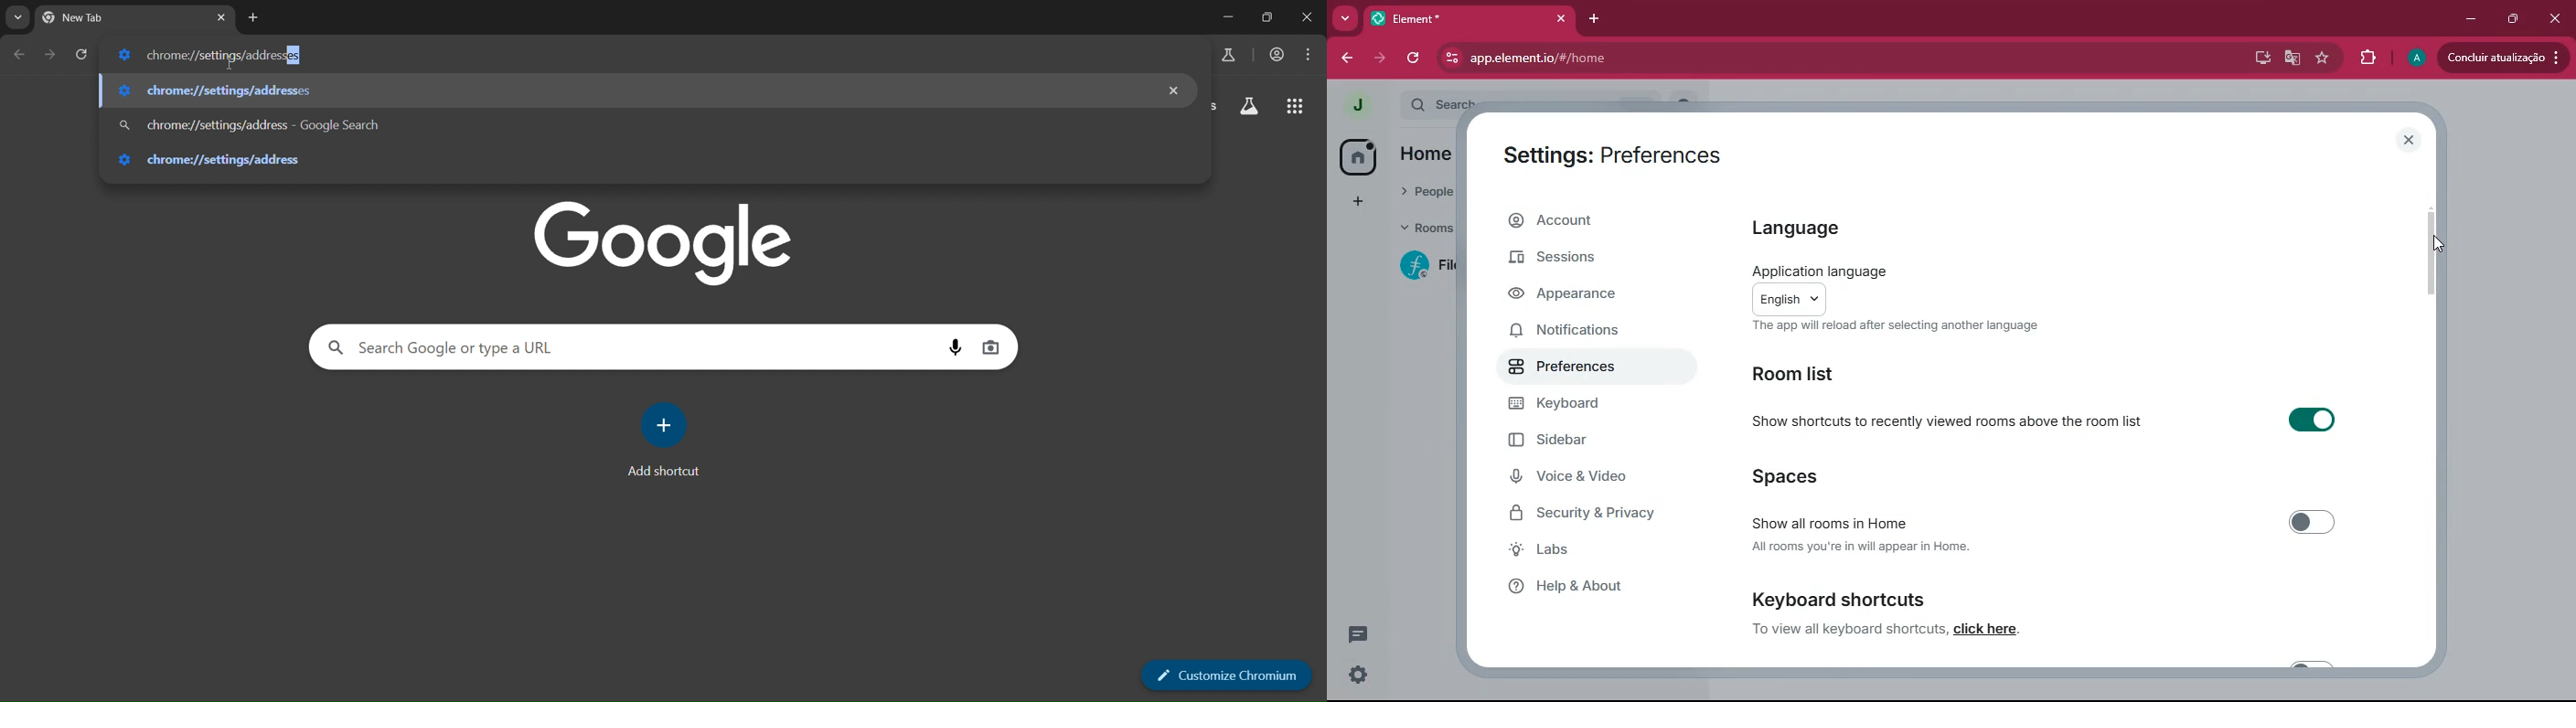 Image resolution: width=2576 pixels, height=728 pixels. What do you see at coordinates (1615, 158) in the screenshot?
I see `settings: account` at bounding box center [1615, 158].